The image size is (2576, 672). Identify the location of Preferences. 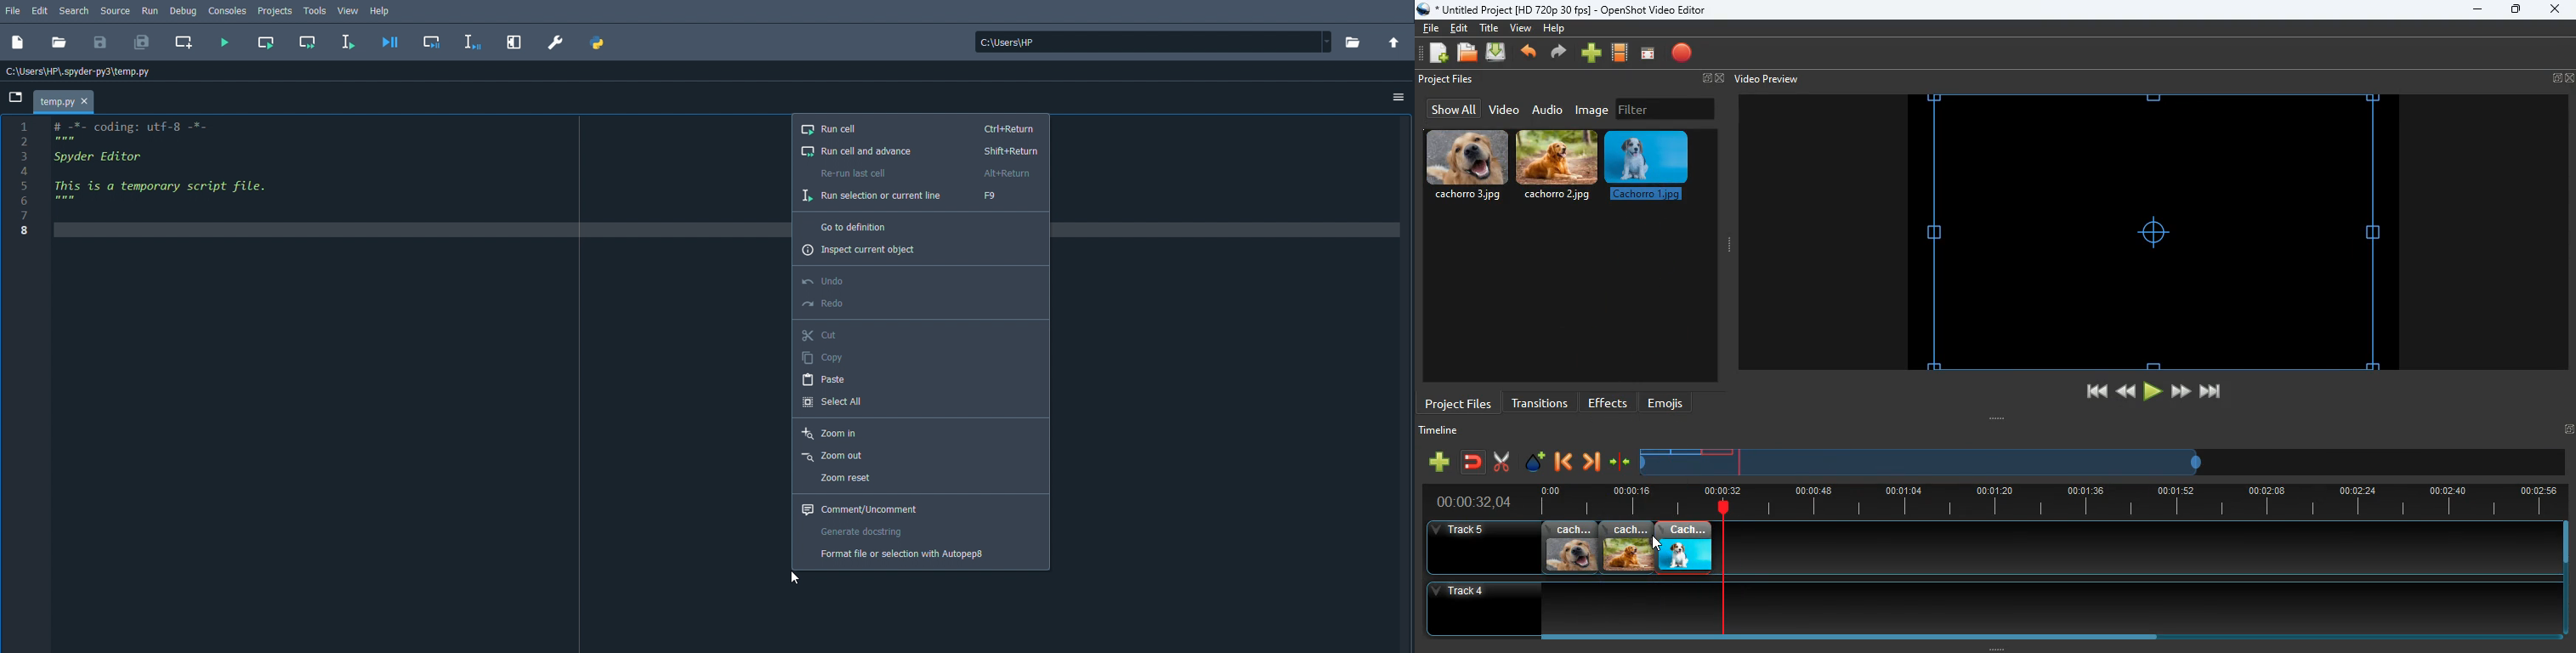
(556, 42).